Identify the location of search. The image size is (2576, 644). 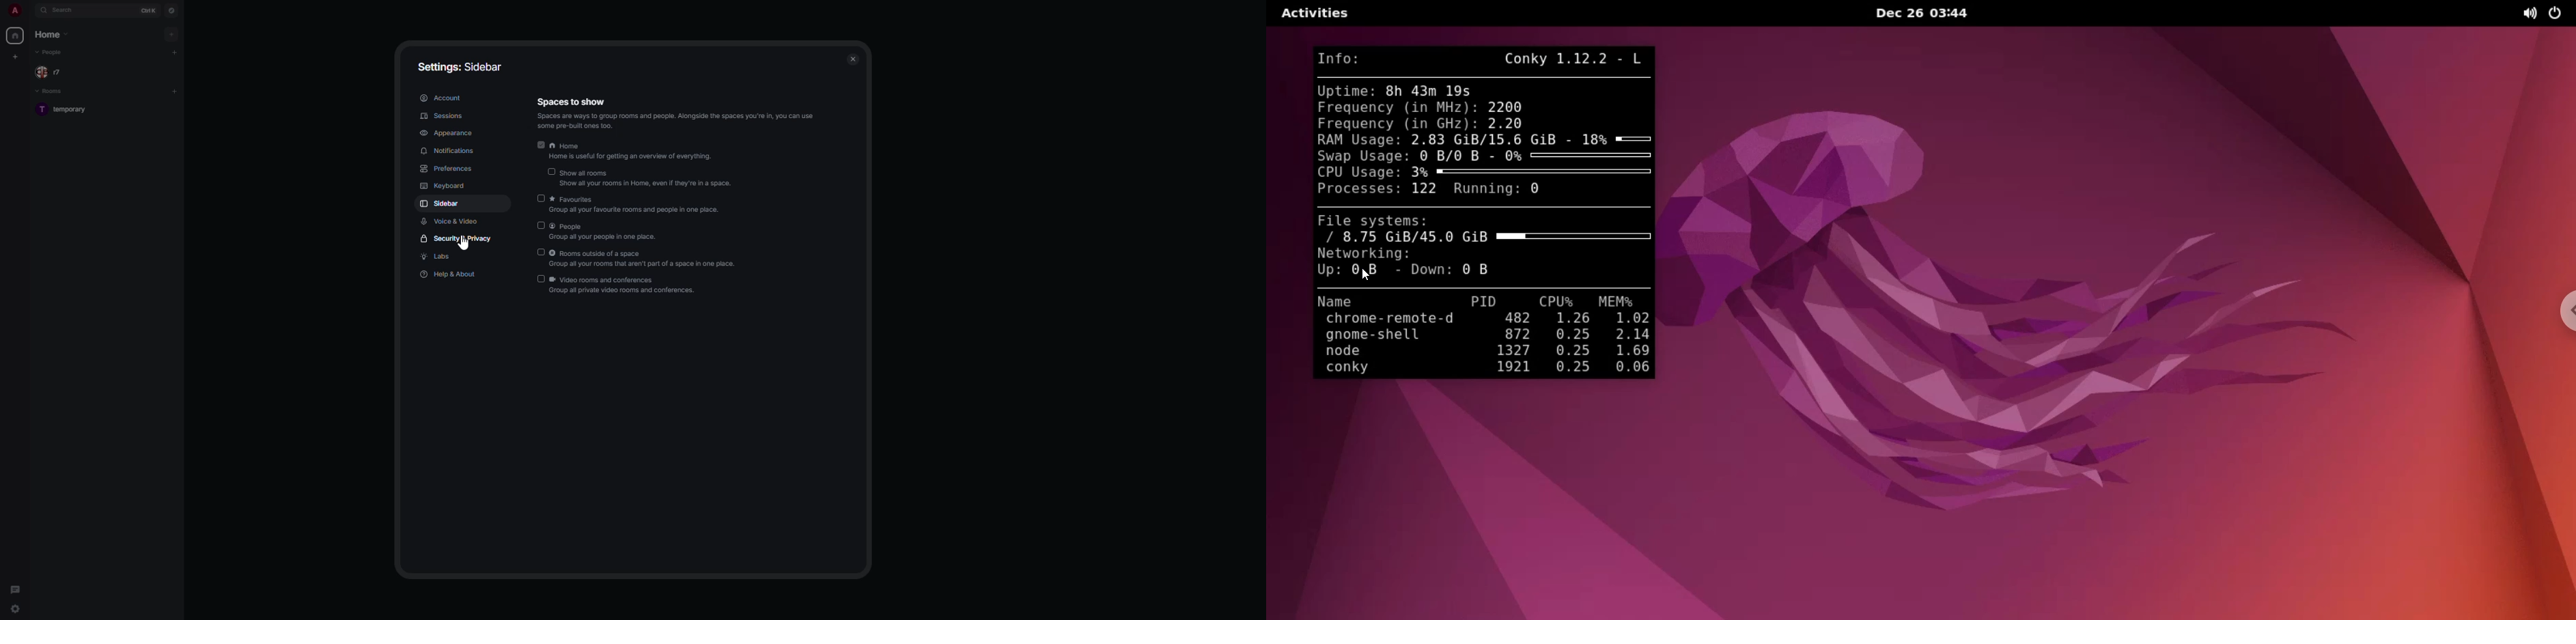
(66, 11).